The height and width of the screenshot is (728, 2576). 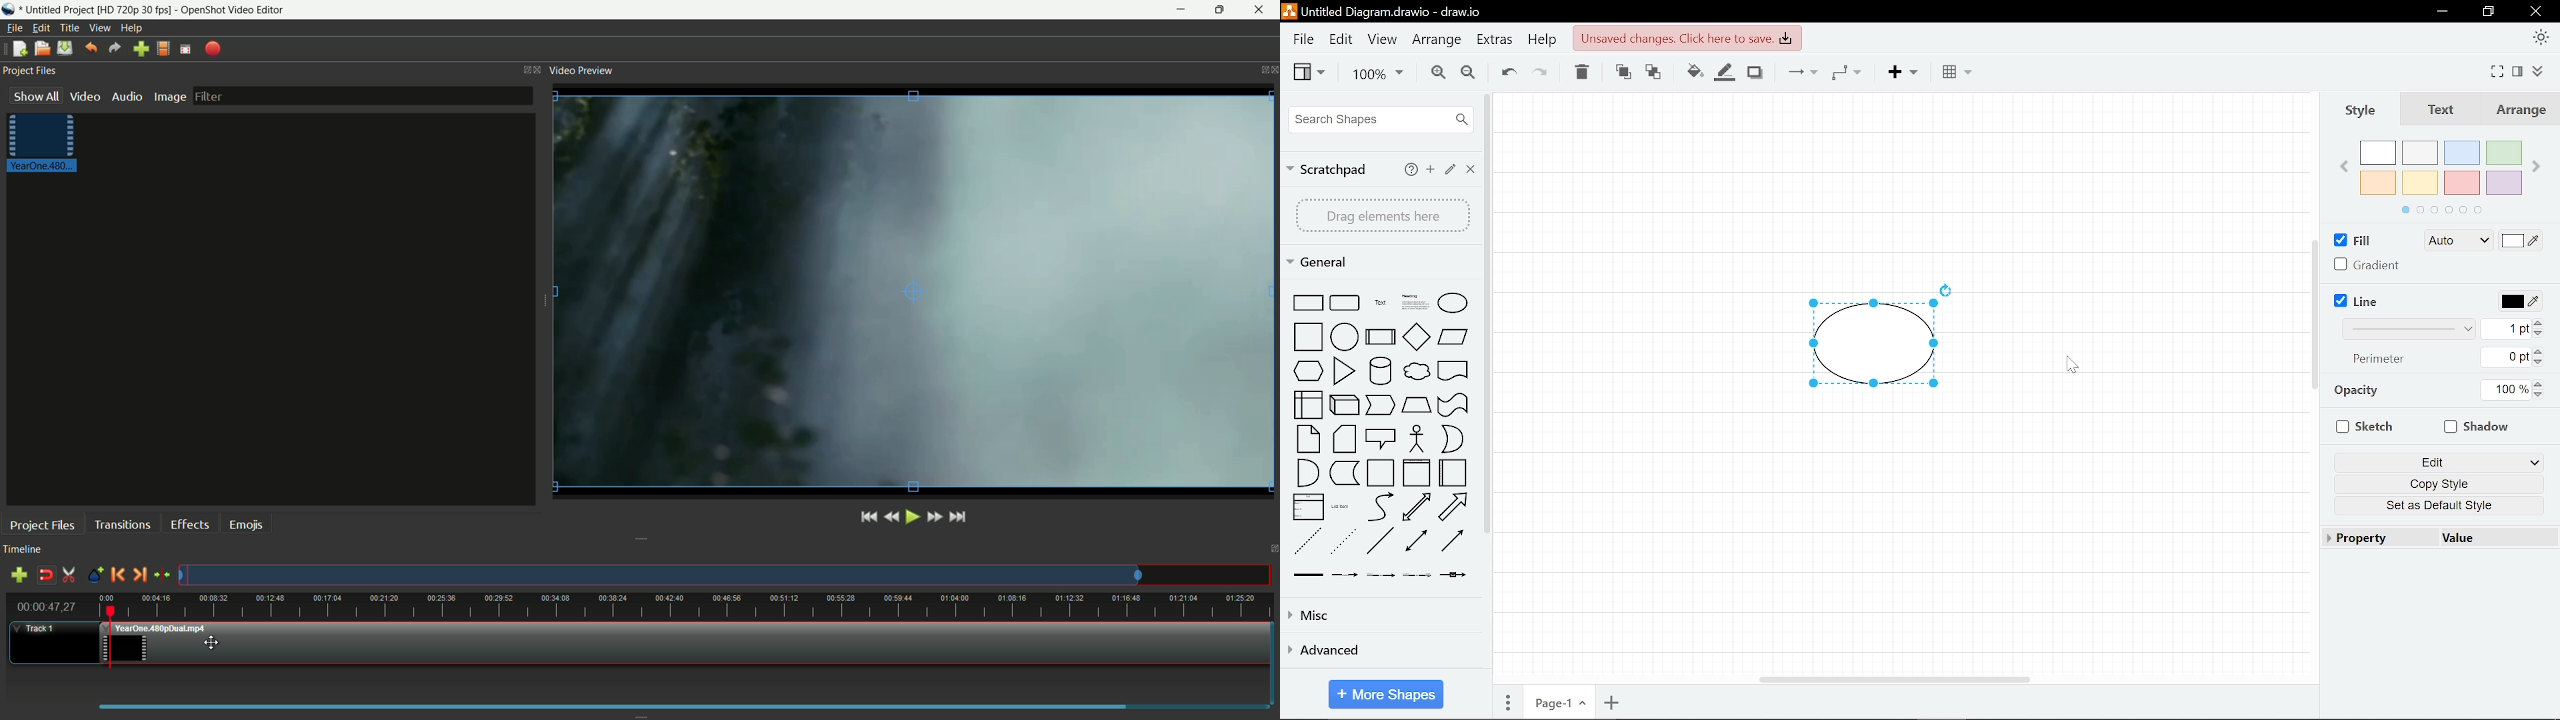 I want to click on title menu, so click(x=70, y=28).